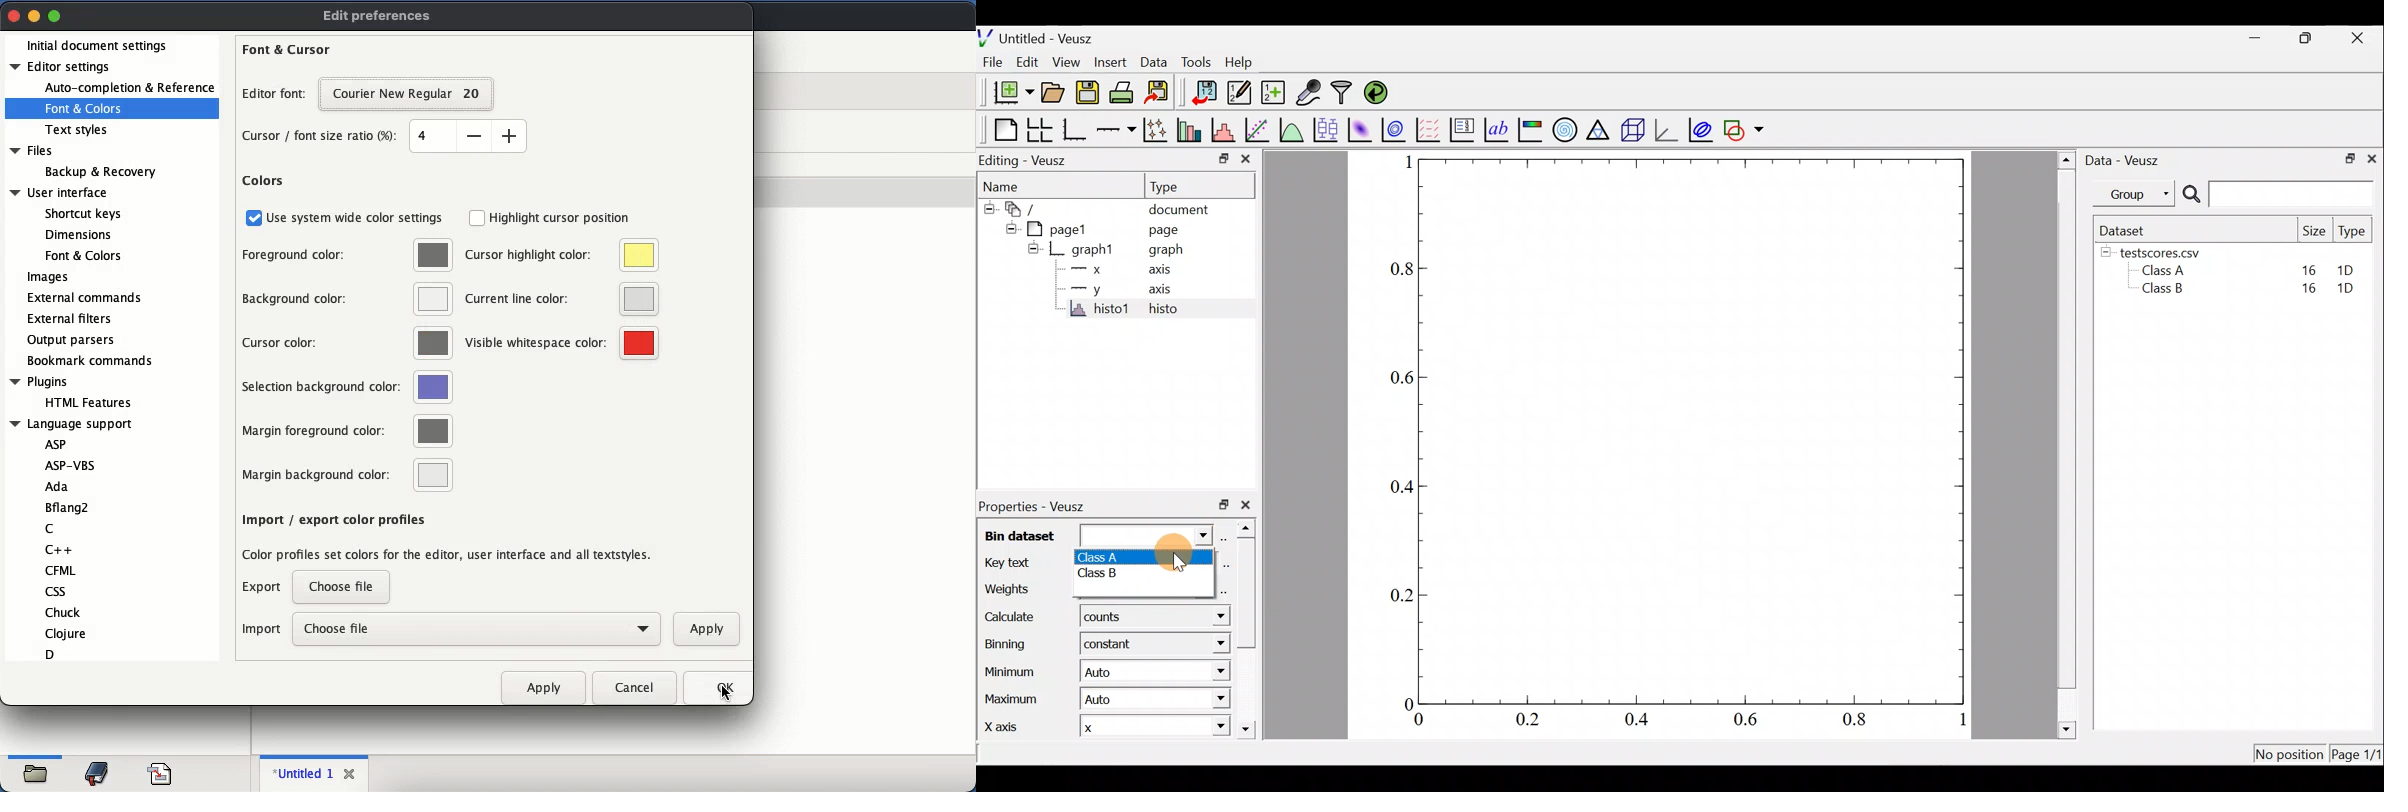 This screenshot has height=812, width=2408. Describe the element at coordinates (1019, 563) in the screenshot. I see `Key text` at that location.